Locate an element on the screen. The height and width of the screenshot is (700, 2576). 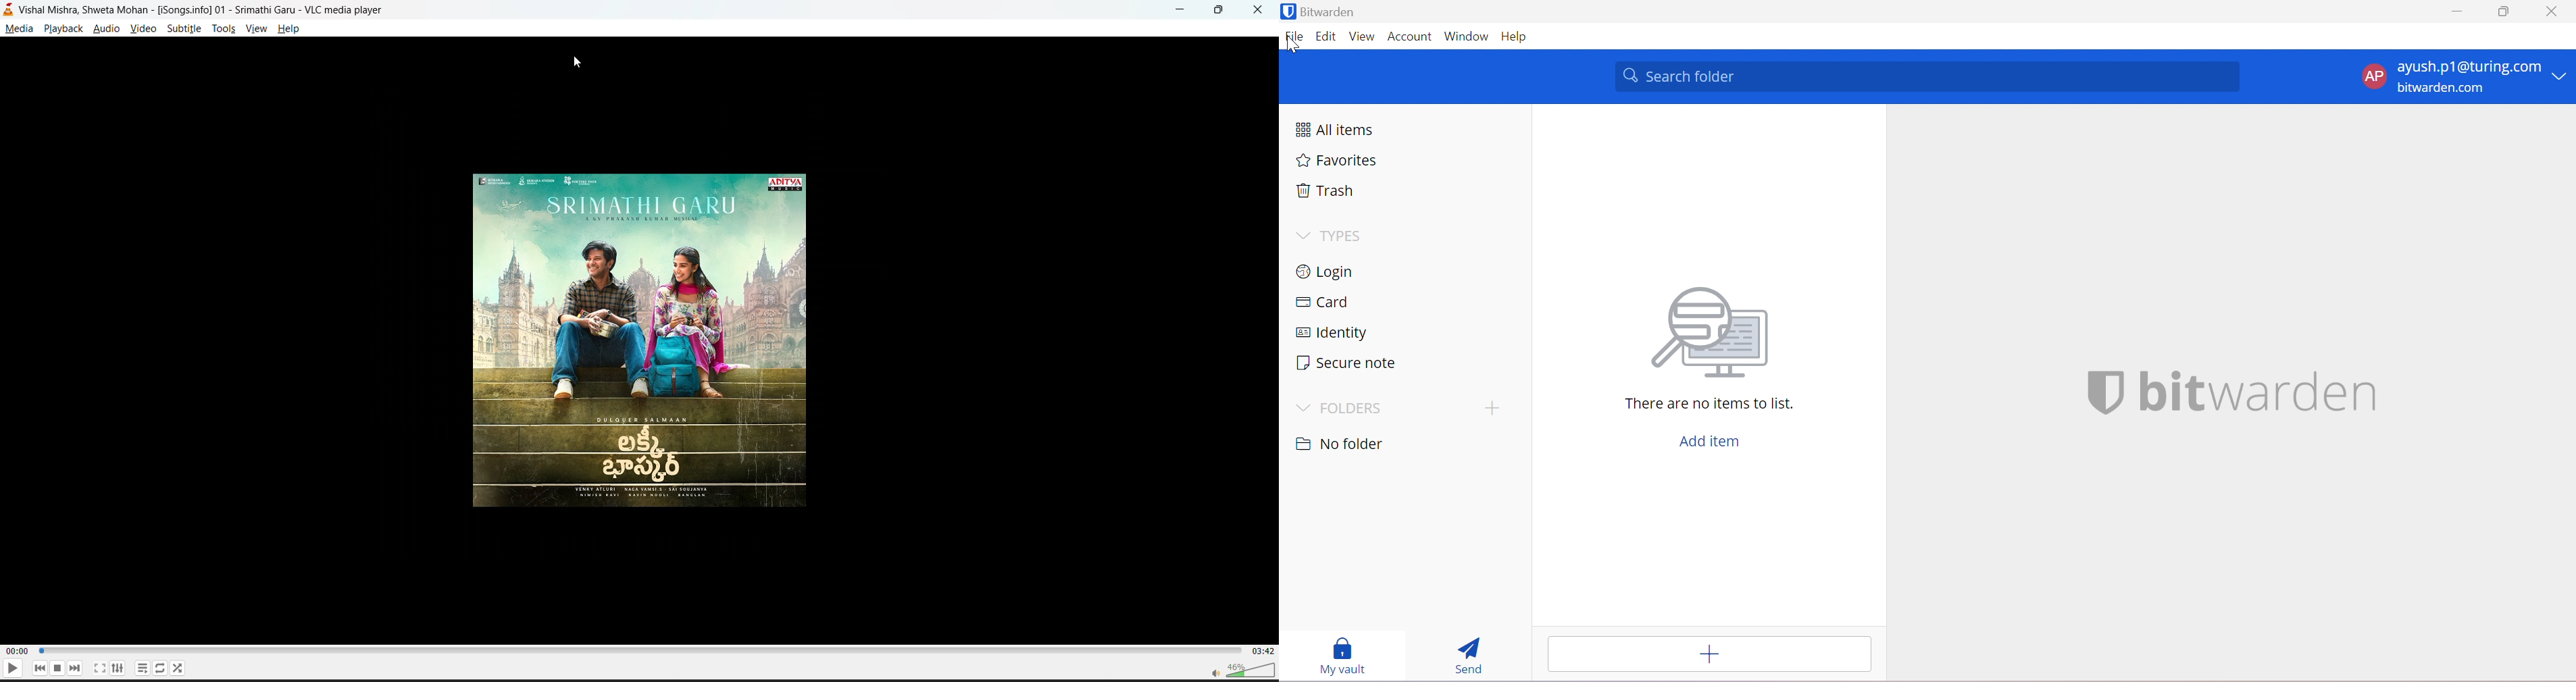
media is located at coordinates (17, 27).